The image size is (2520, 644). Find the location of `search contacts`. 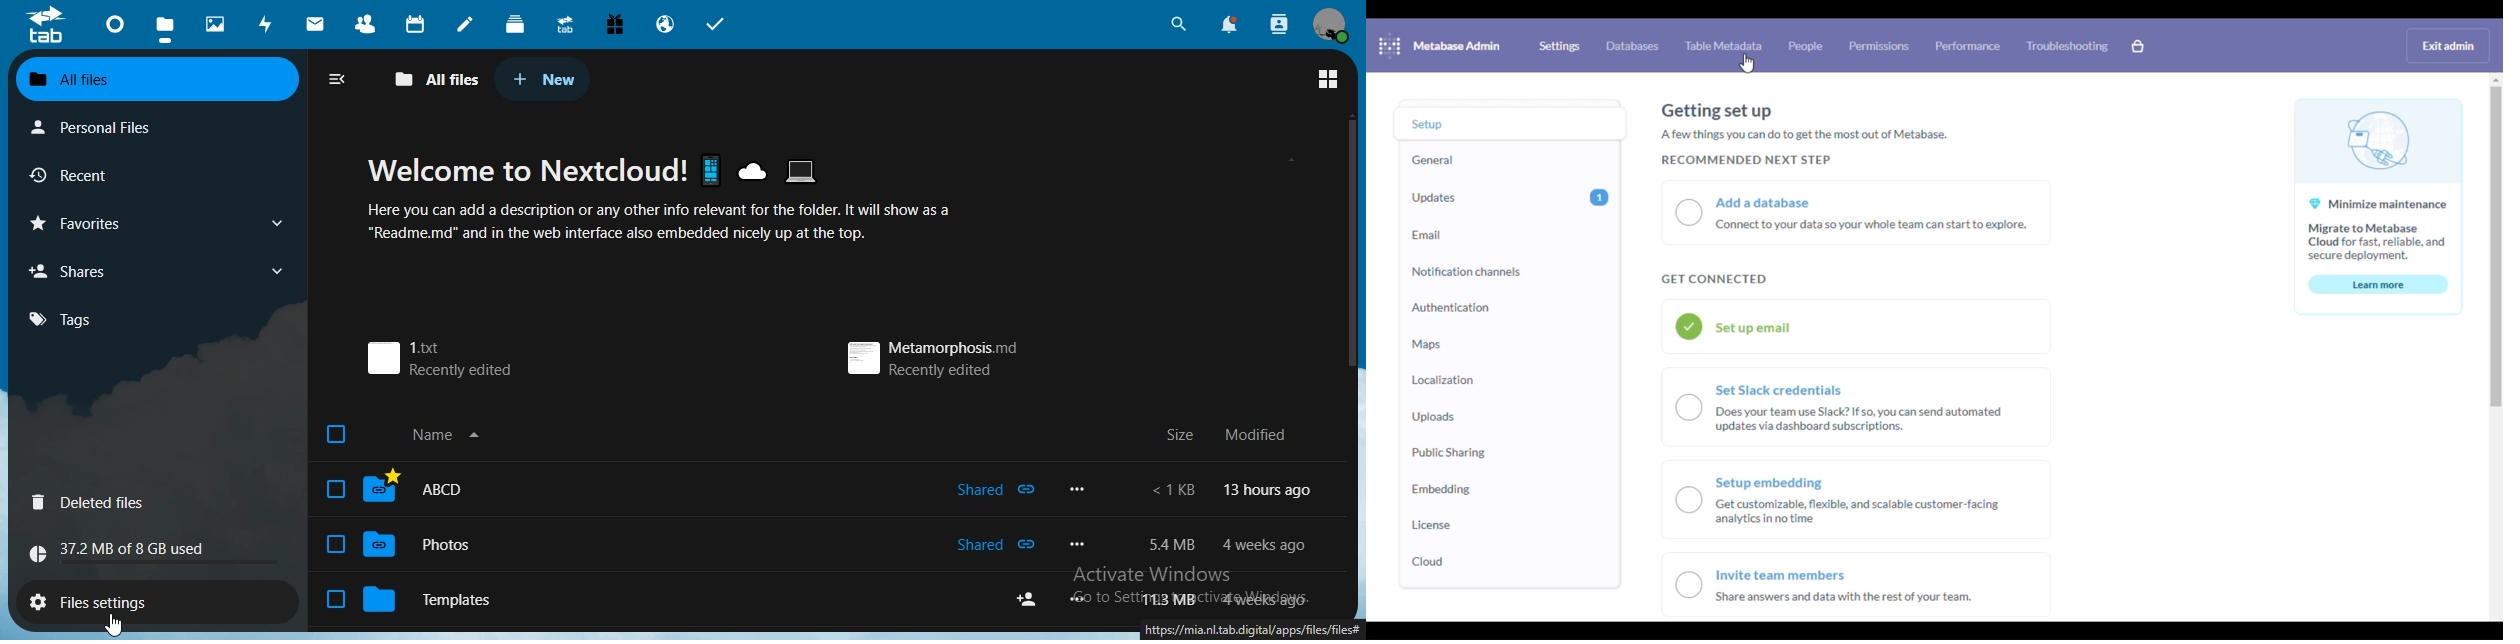

search contacts is located at coordinates (1278, 22).